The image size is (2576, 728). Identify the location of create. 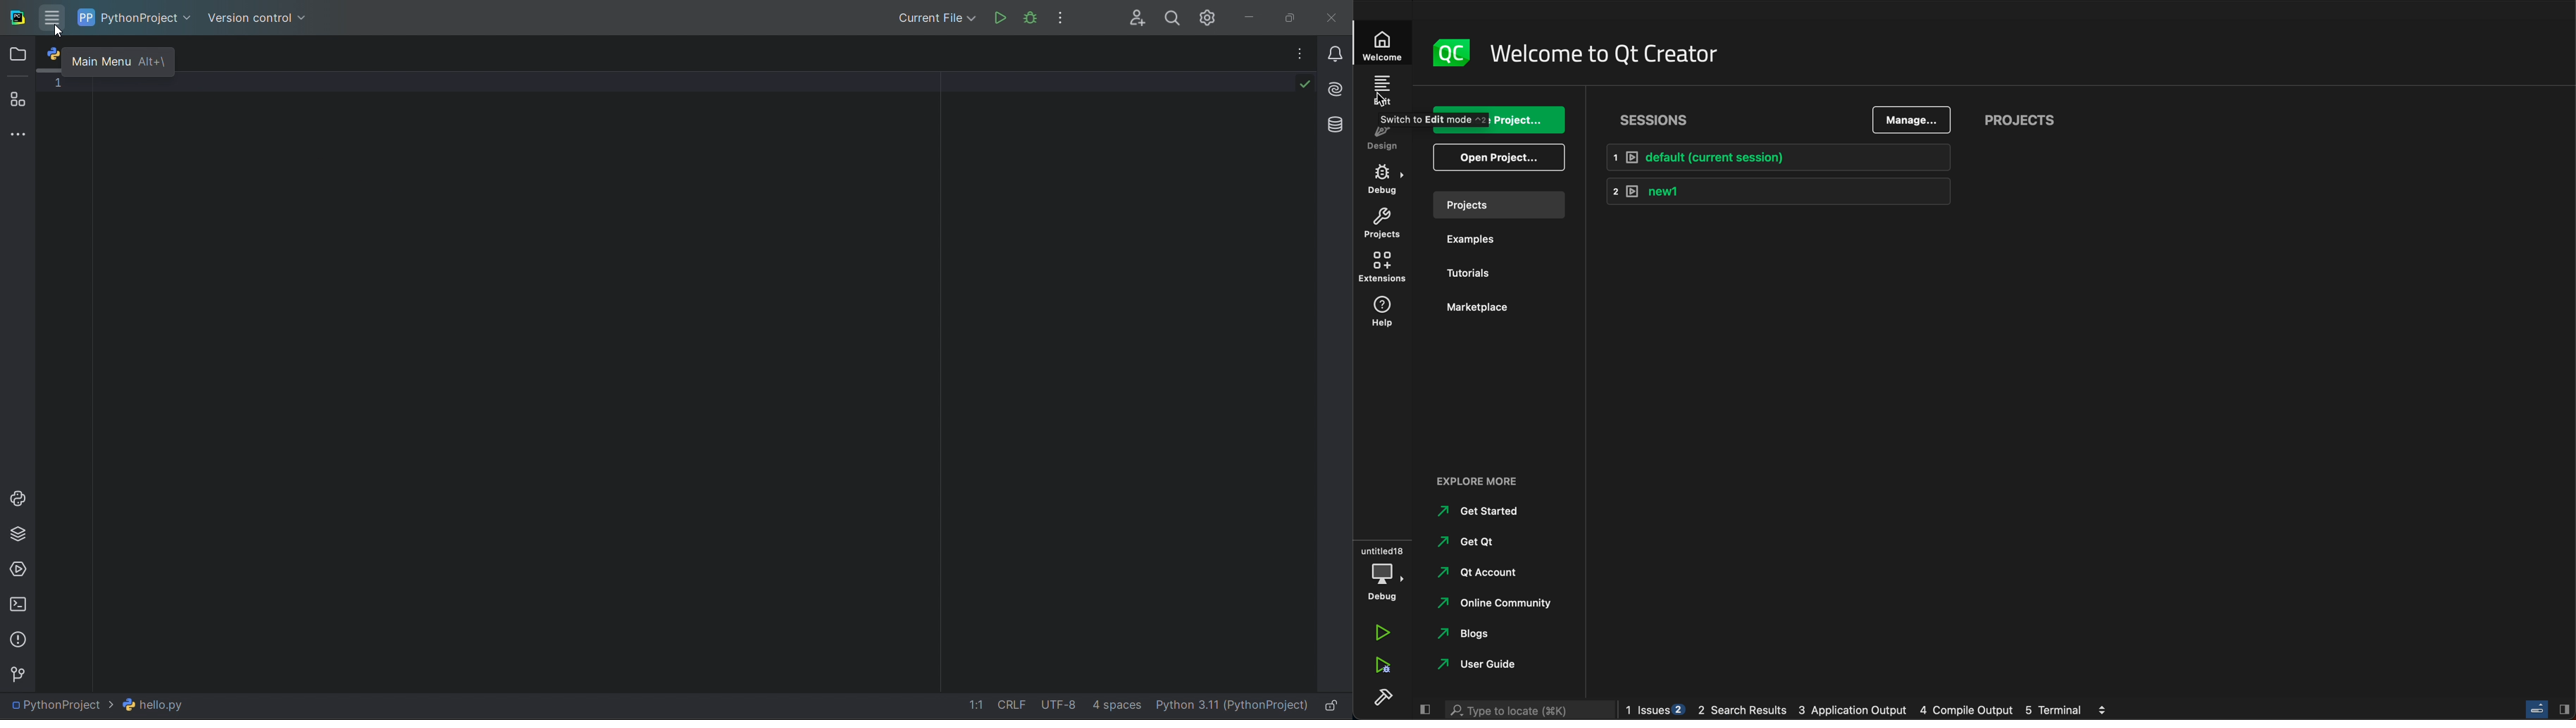
(1500, 119).